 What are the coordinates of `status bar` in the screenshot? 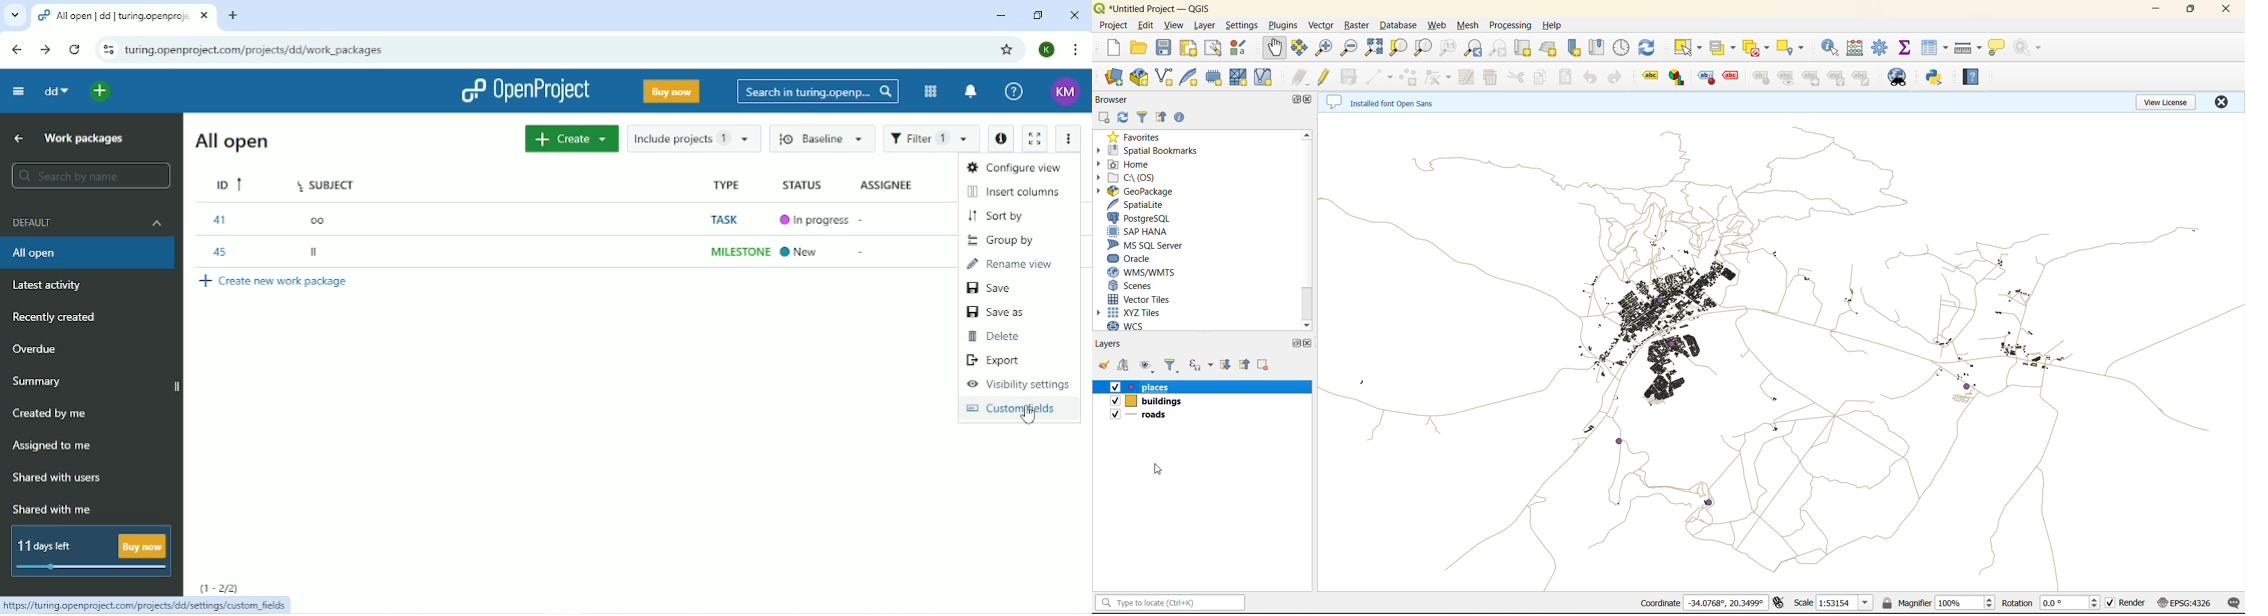 It's located at (1168, 602).